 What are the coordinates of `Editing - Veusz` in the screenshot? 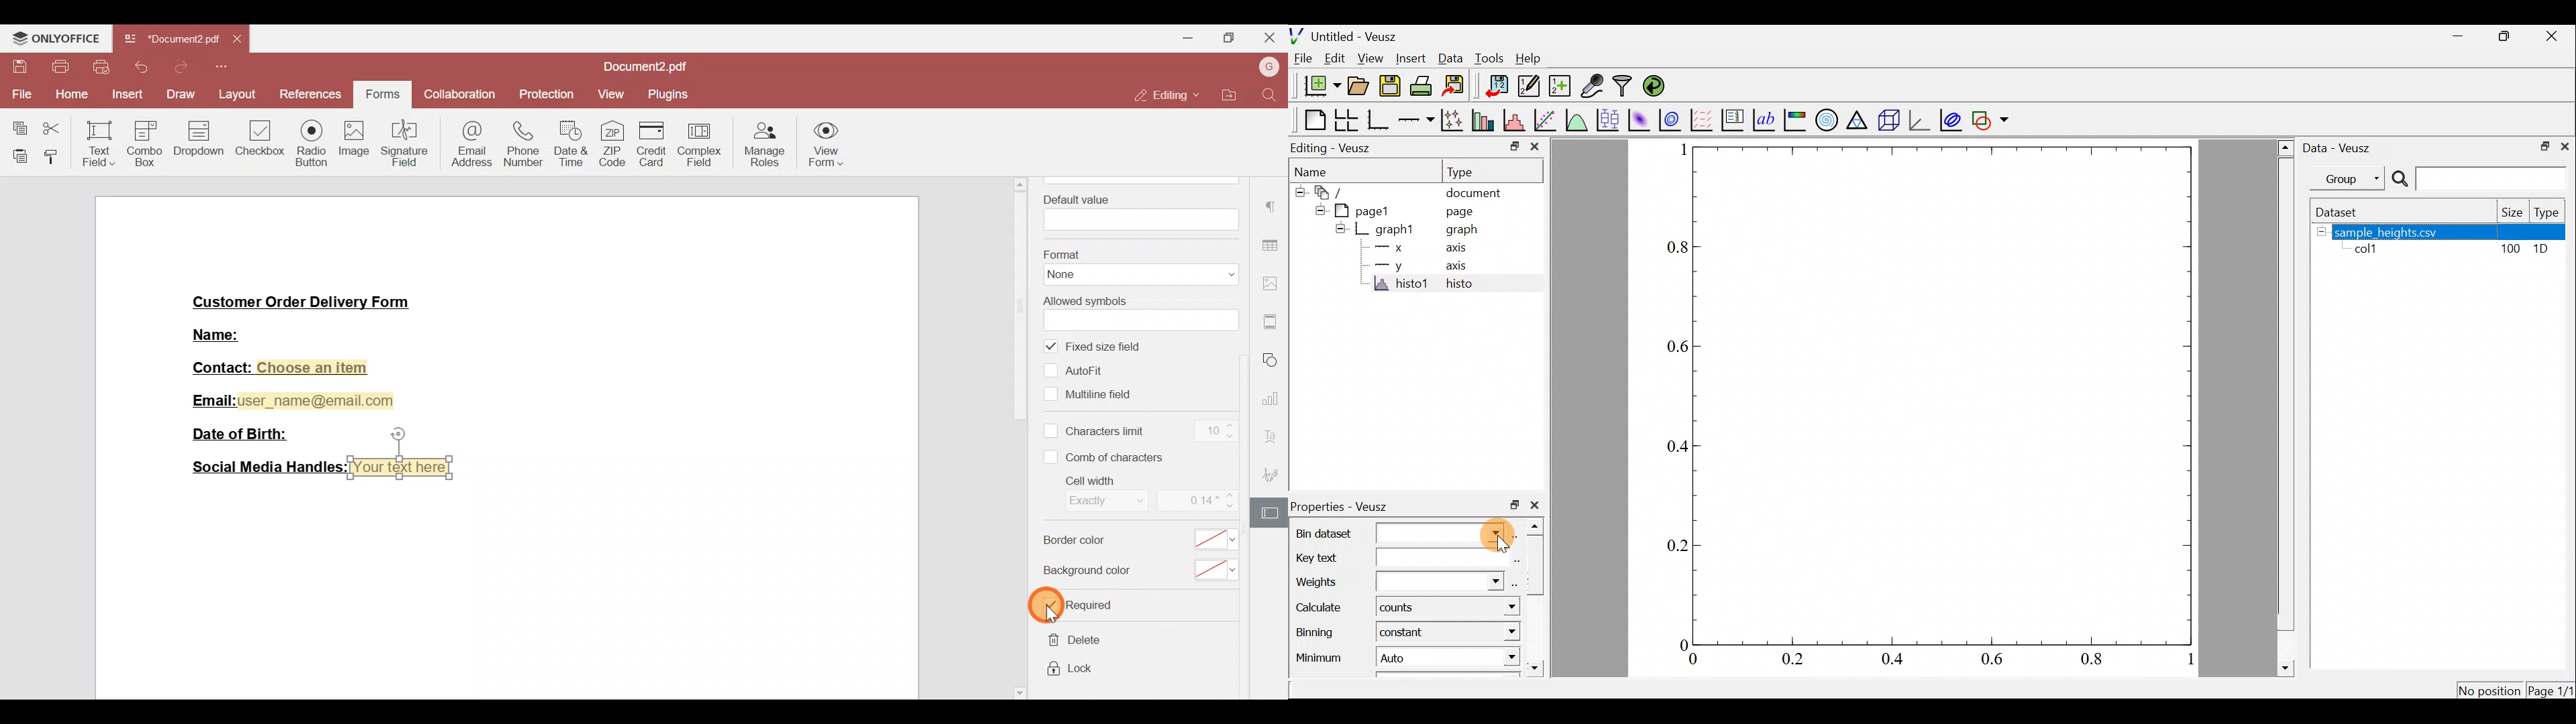 It's located at (1344, 146).